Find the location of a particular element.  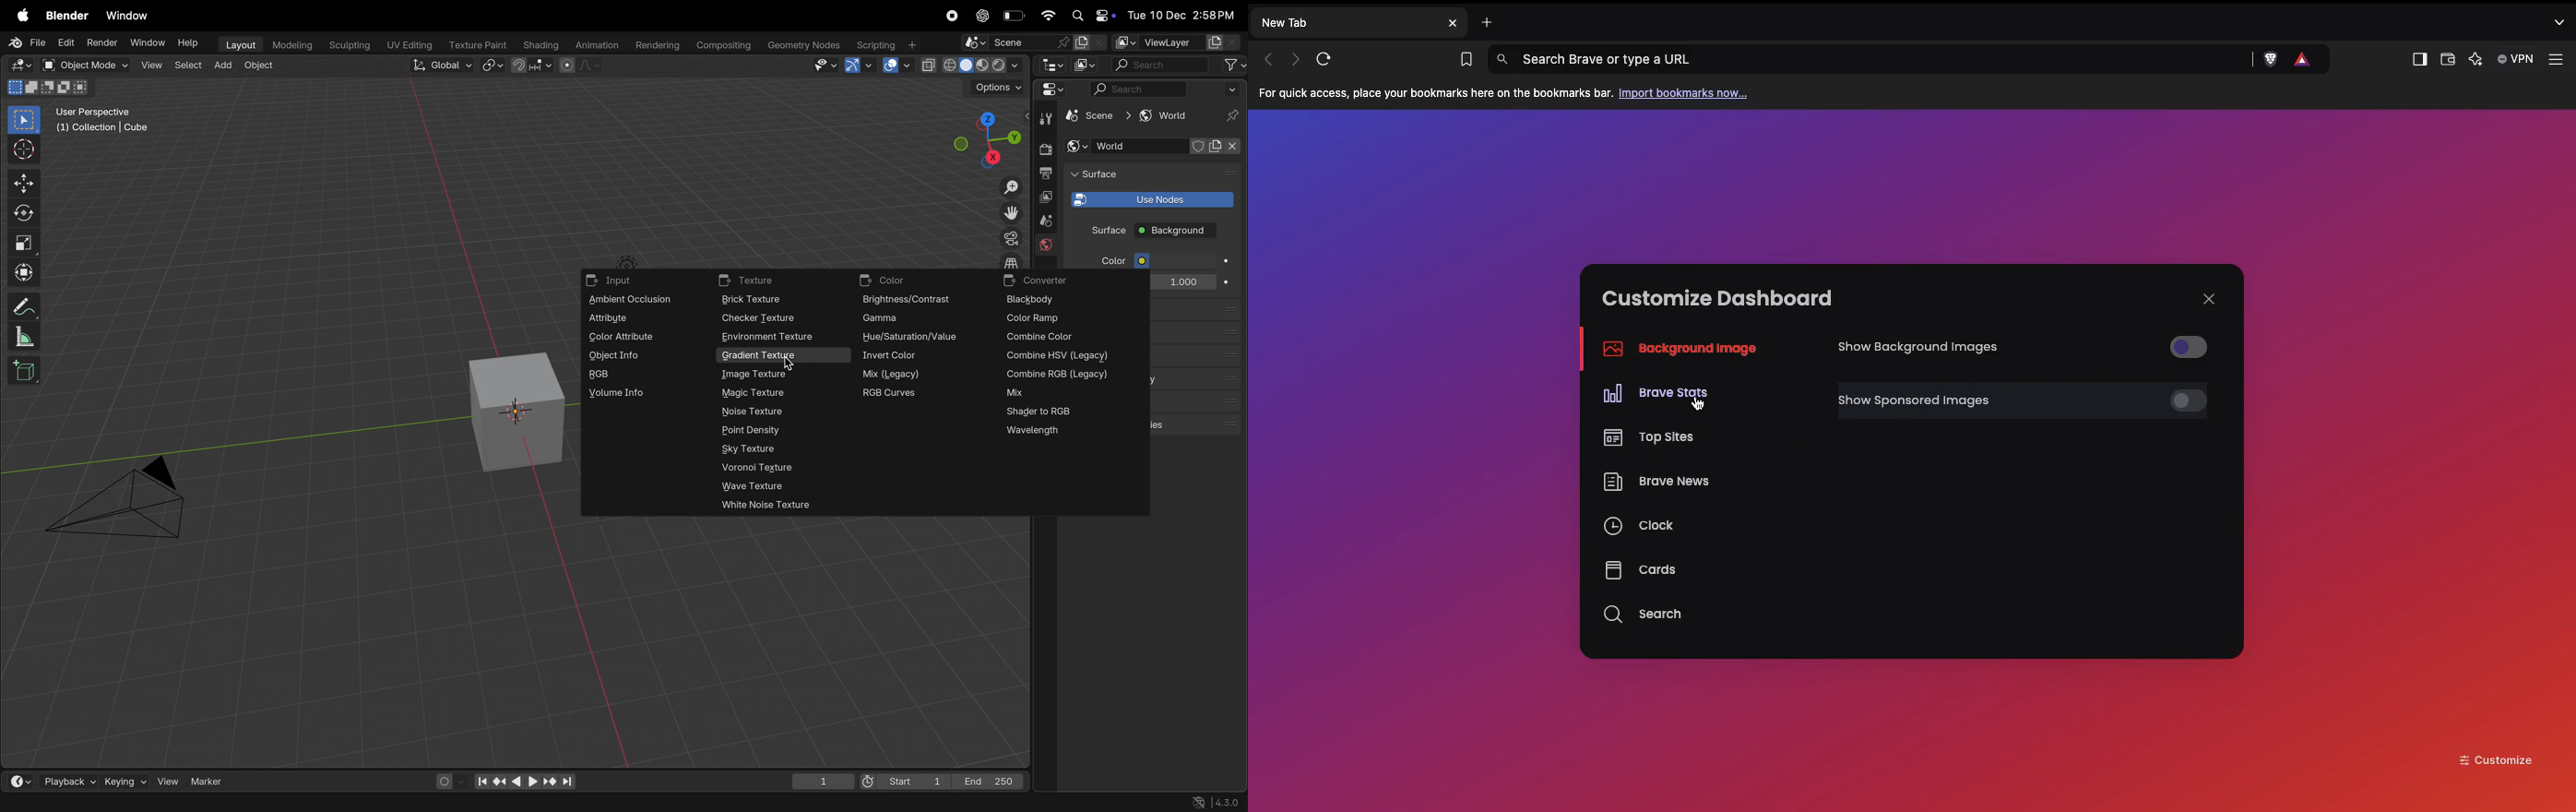

Global is located at coordinates (439, 65).